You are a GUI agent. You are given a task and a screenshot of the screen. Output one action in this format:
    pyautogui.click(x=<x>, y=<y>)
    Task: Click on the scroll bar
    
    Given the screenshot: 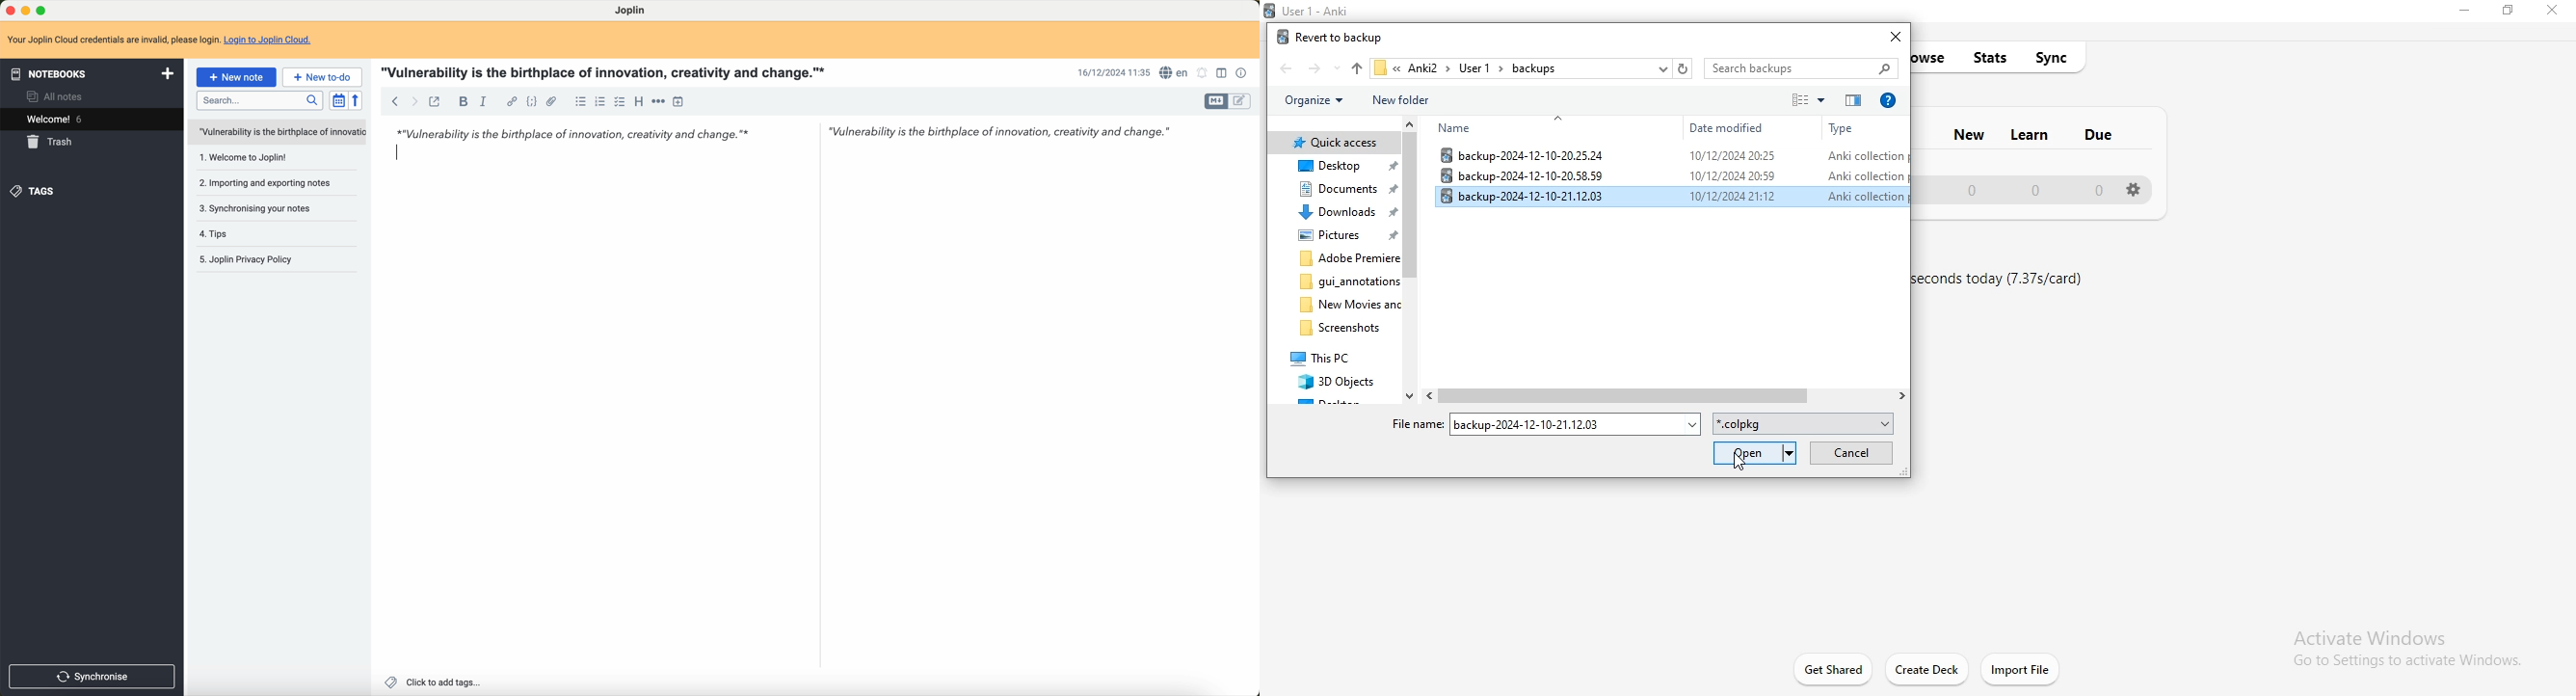 What is the action you would take?
    pyautogui.click(x=1412, y=260)
    